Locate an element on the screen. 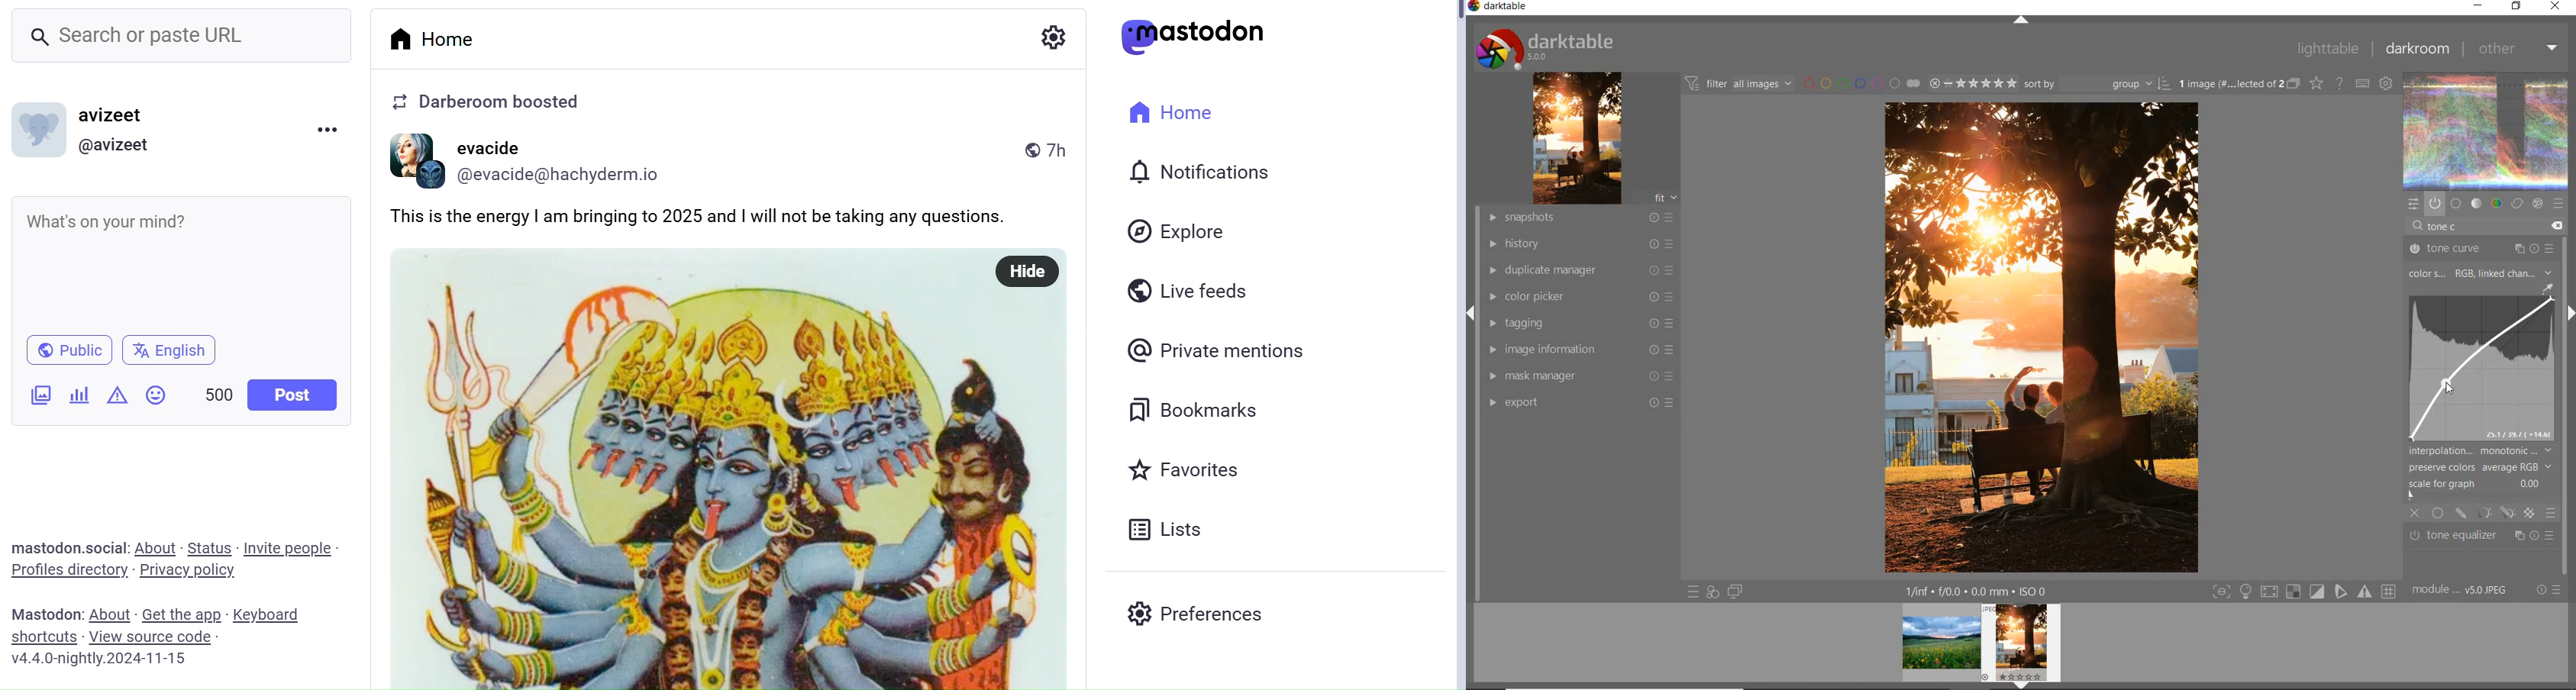  image is located at coordinates (731, 486).